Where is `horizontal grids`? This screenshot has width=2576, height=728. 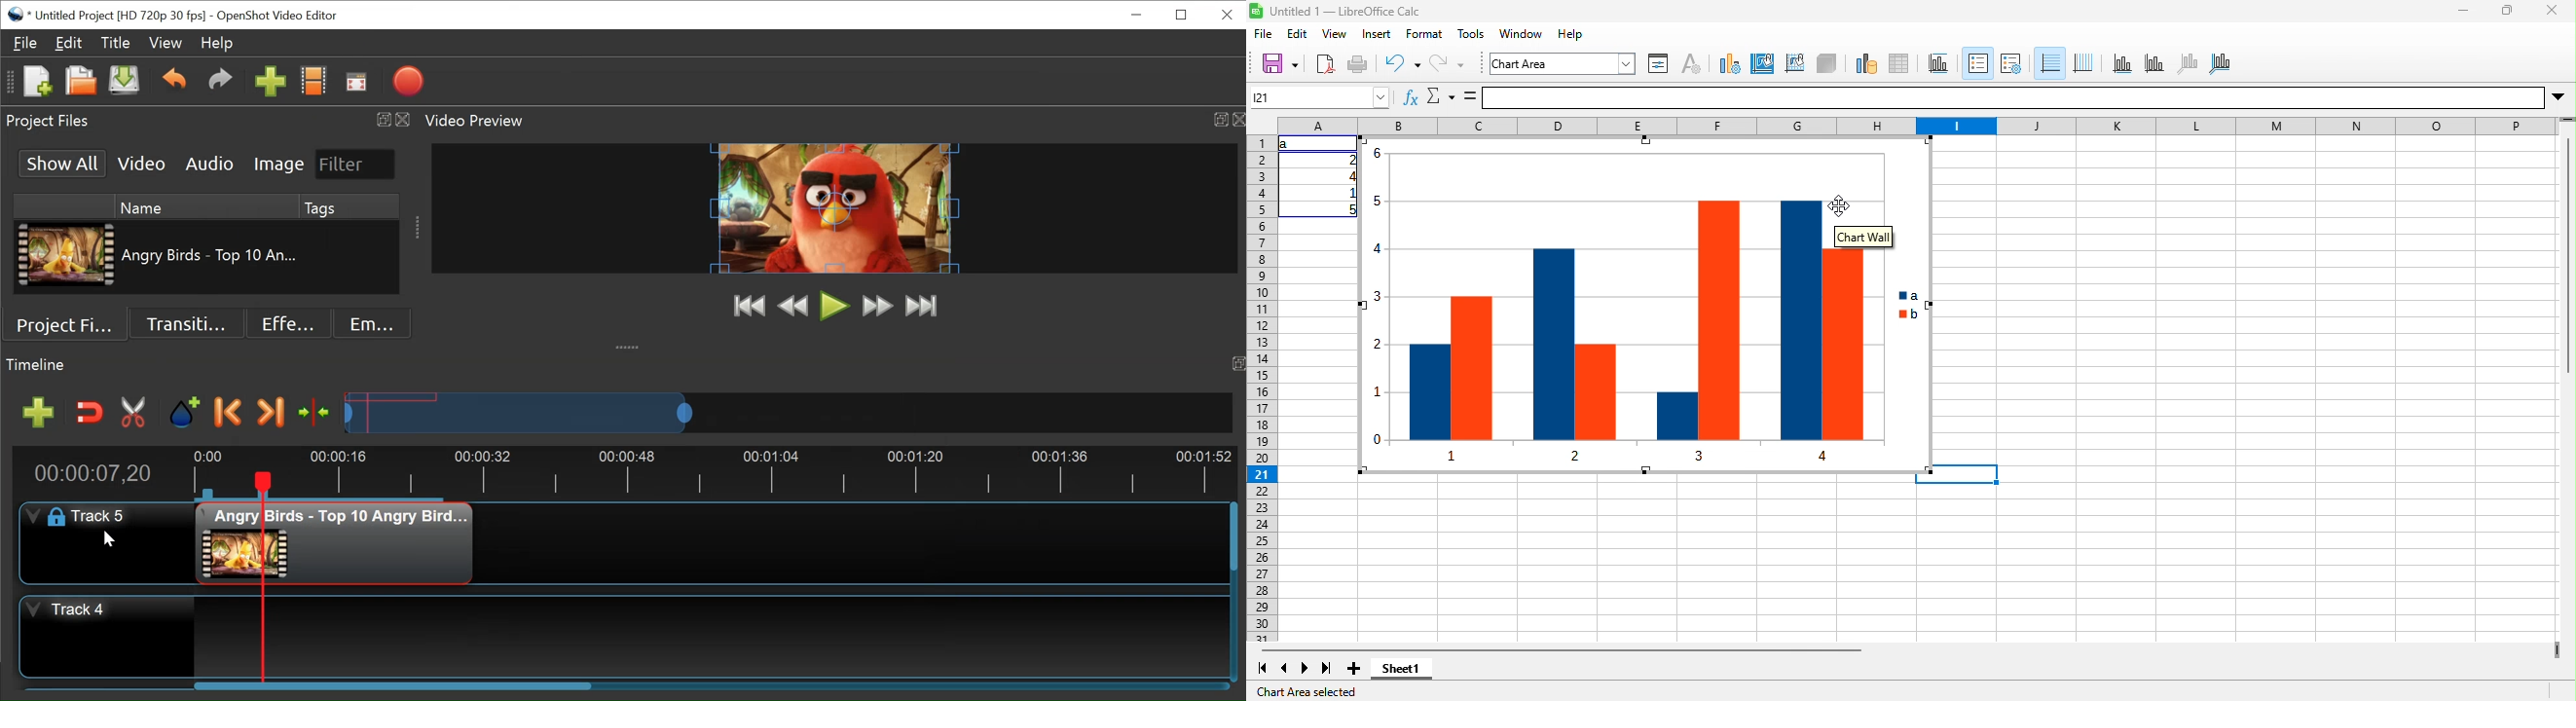 horizontal grids is located at coordinates (2049, 63).